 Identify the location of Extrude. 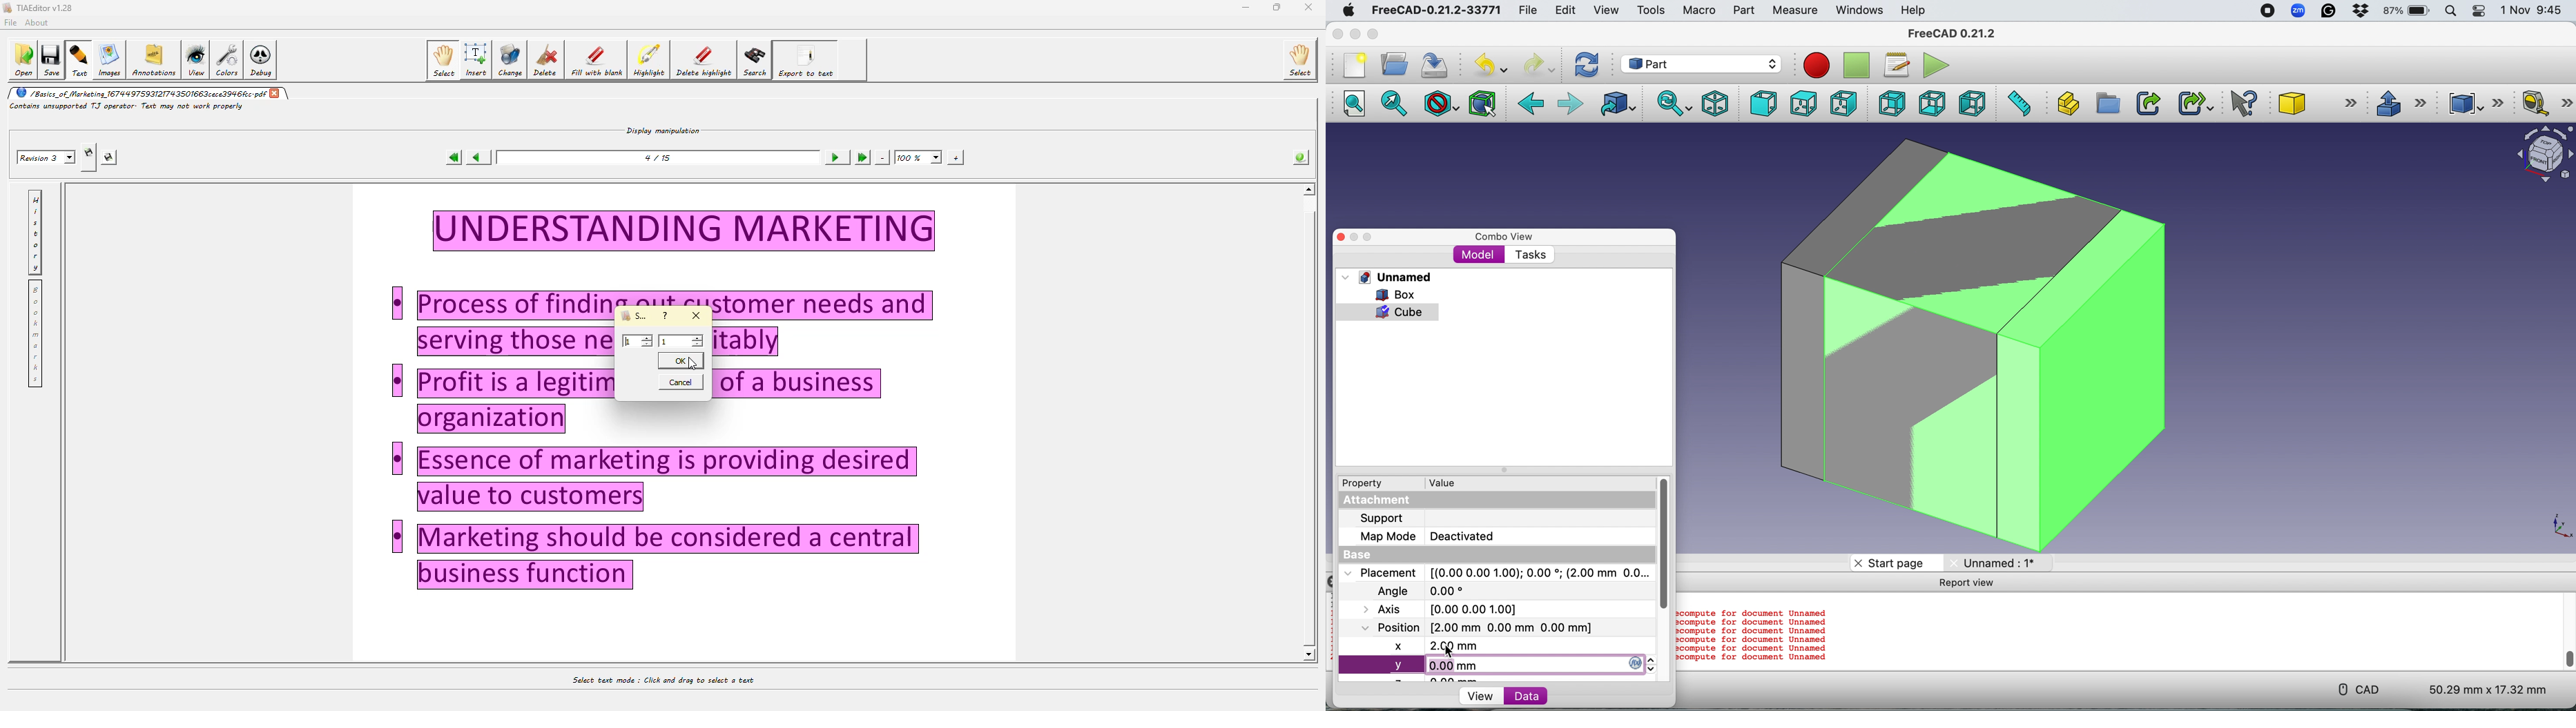
(2401, 102).